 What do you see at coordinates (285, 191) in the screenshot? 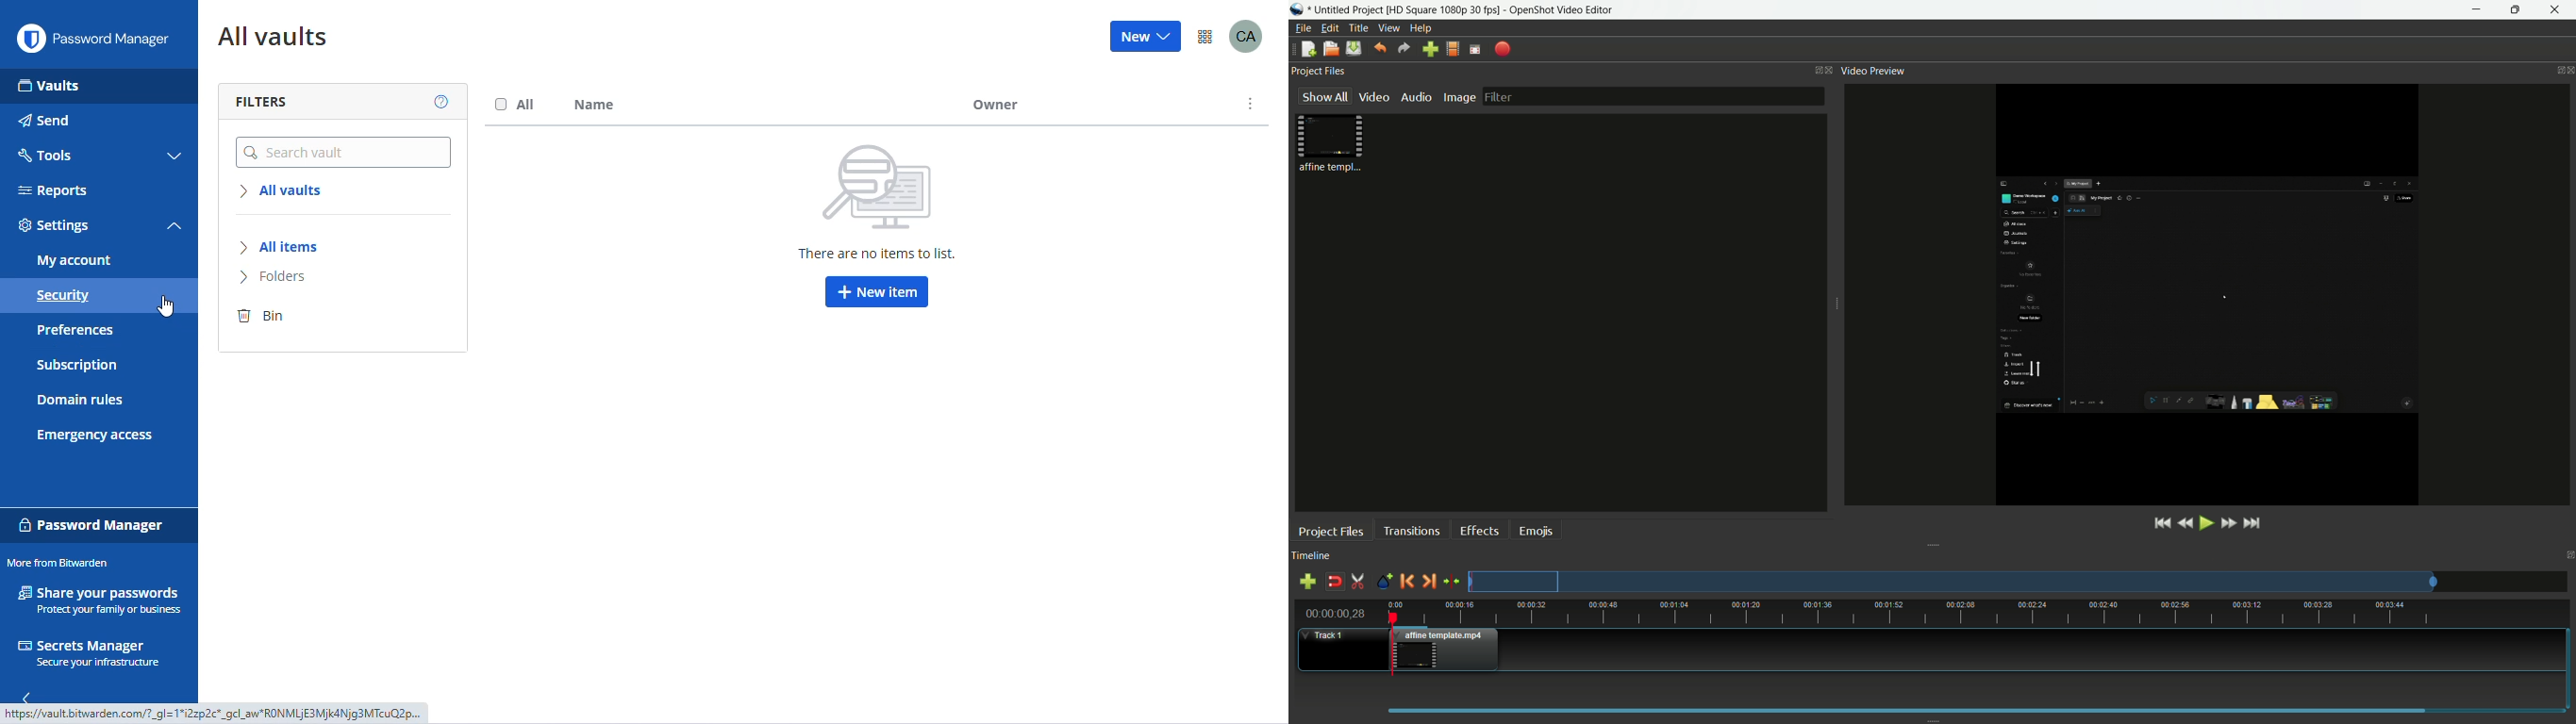
I see `all vaults` at bounding box center [285, 191].